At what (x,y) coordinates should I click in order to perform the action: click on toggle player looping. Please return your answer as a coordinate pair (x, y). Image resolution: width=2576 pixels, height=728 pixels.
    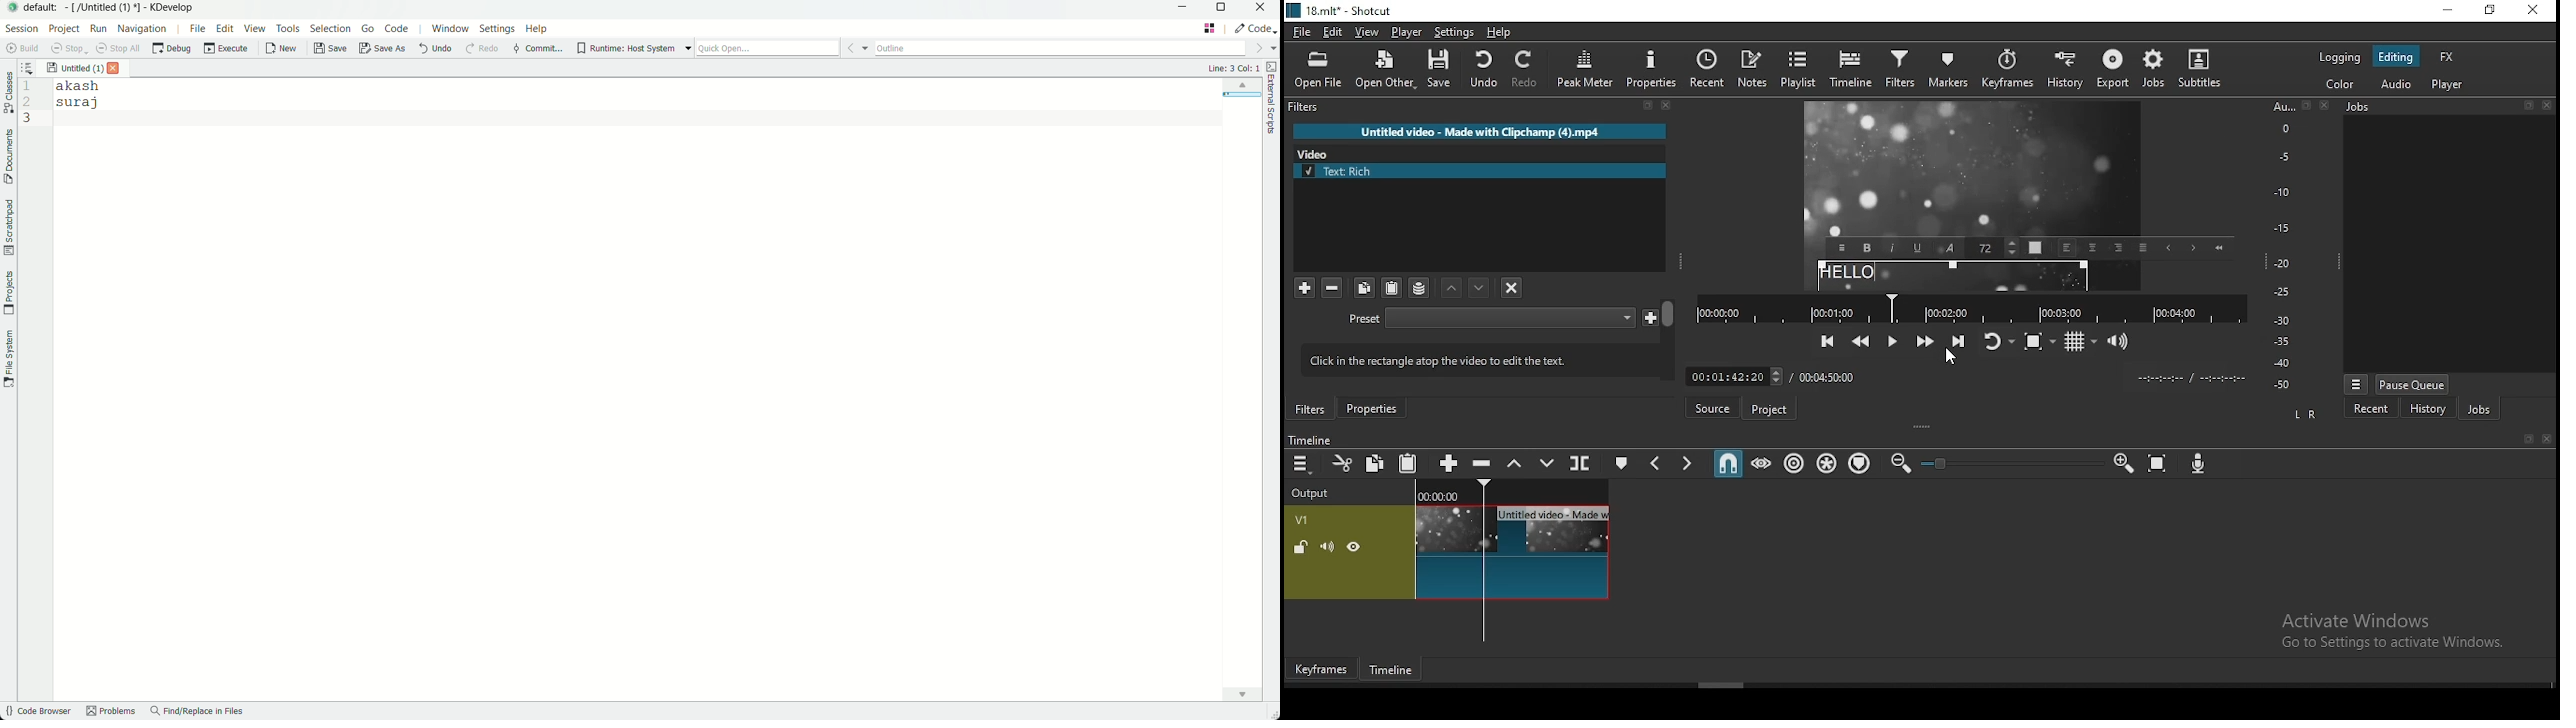
    Looking at the image, I should click on (2001, 341).